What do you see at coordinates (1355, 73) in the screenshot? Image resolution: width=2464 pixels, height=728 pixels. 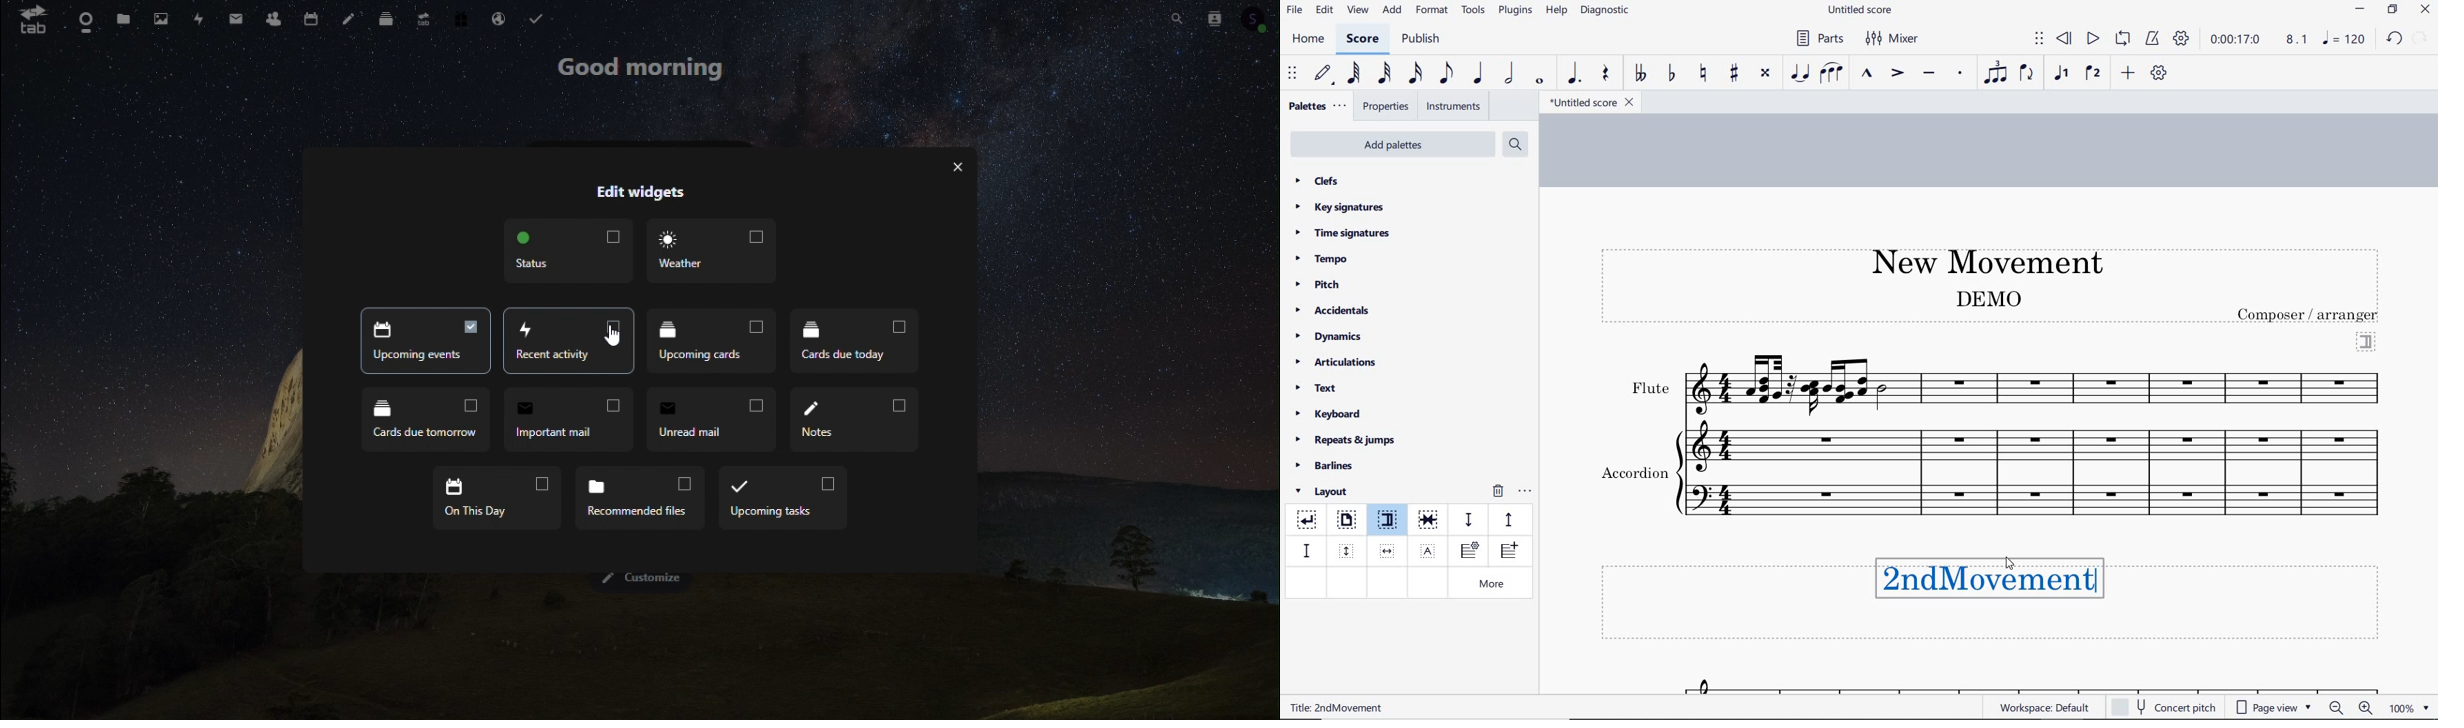 I see `64th note` at bounding box center [1355, 73].